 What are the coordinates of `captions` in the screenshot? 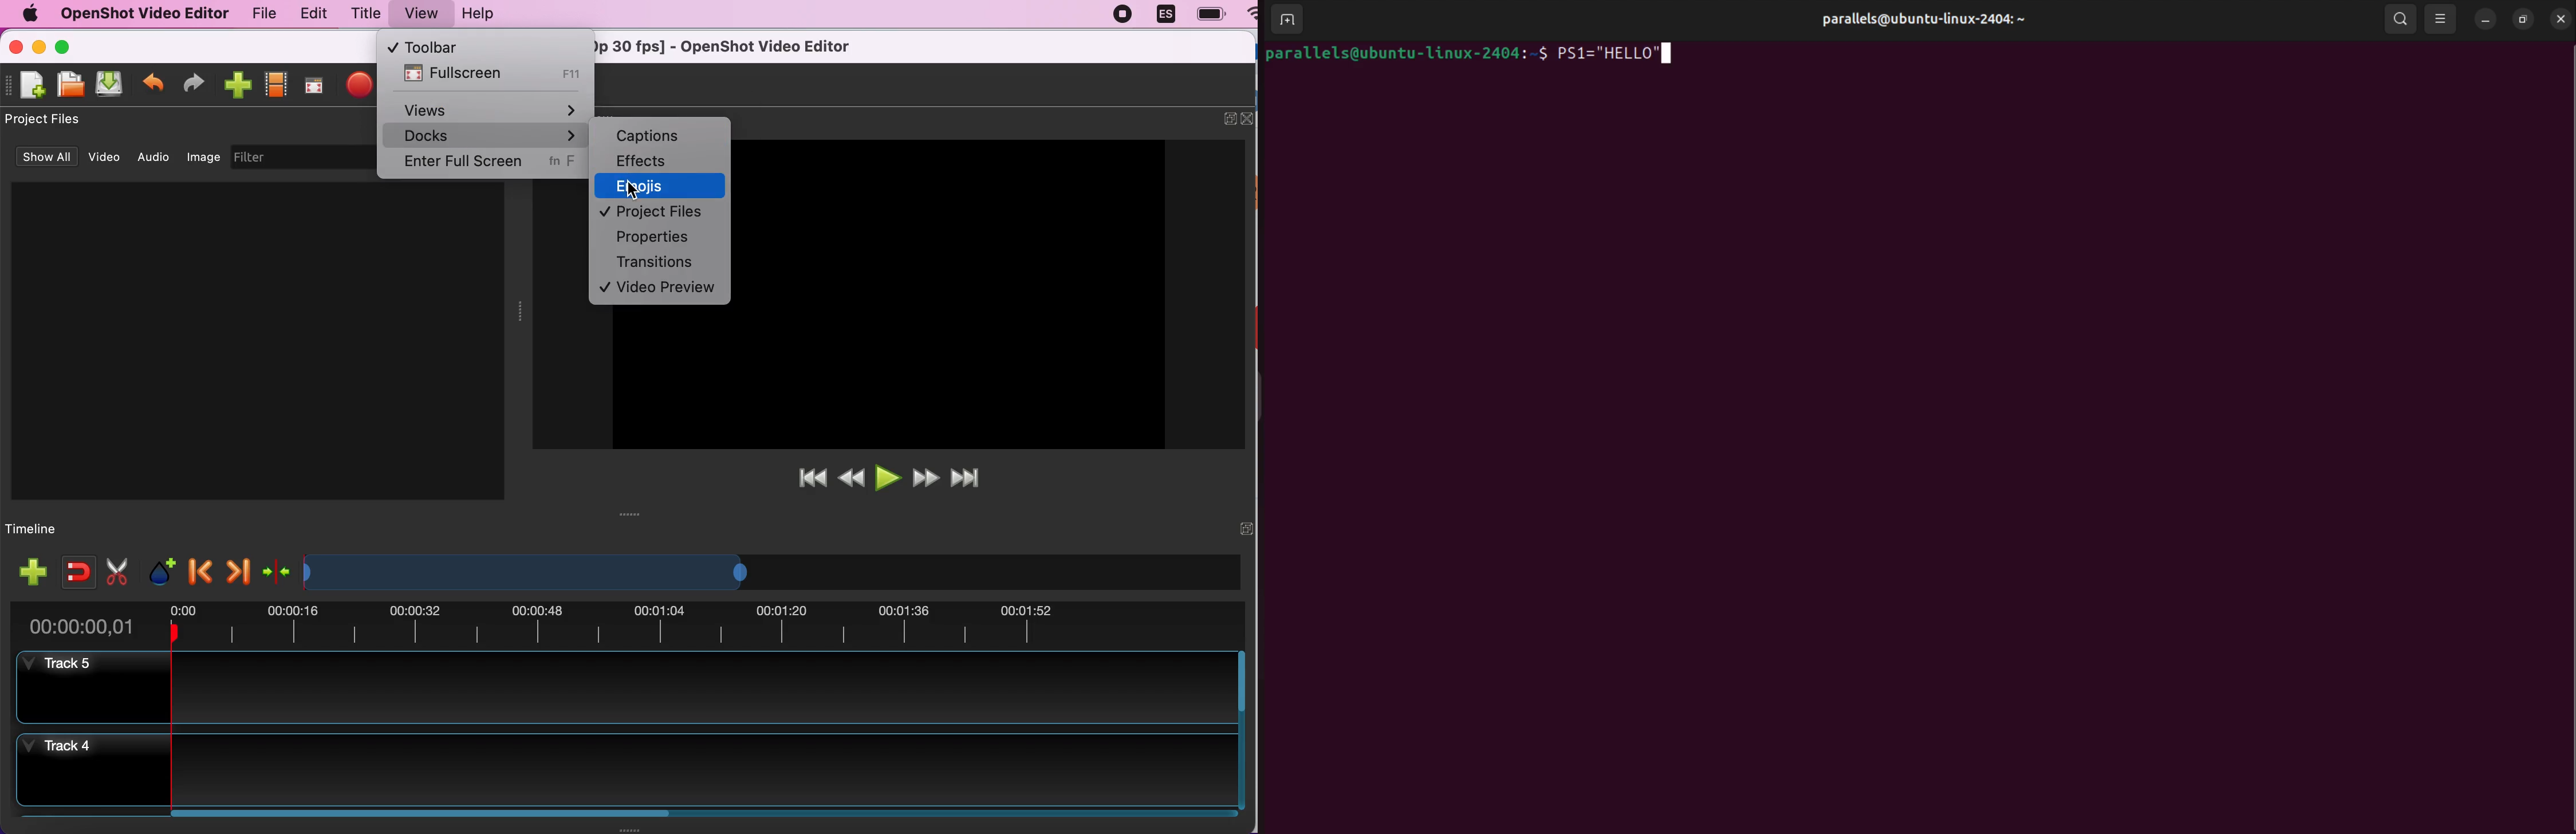 It's located at (656, 135).